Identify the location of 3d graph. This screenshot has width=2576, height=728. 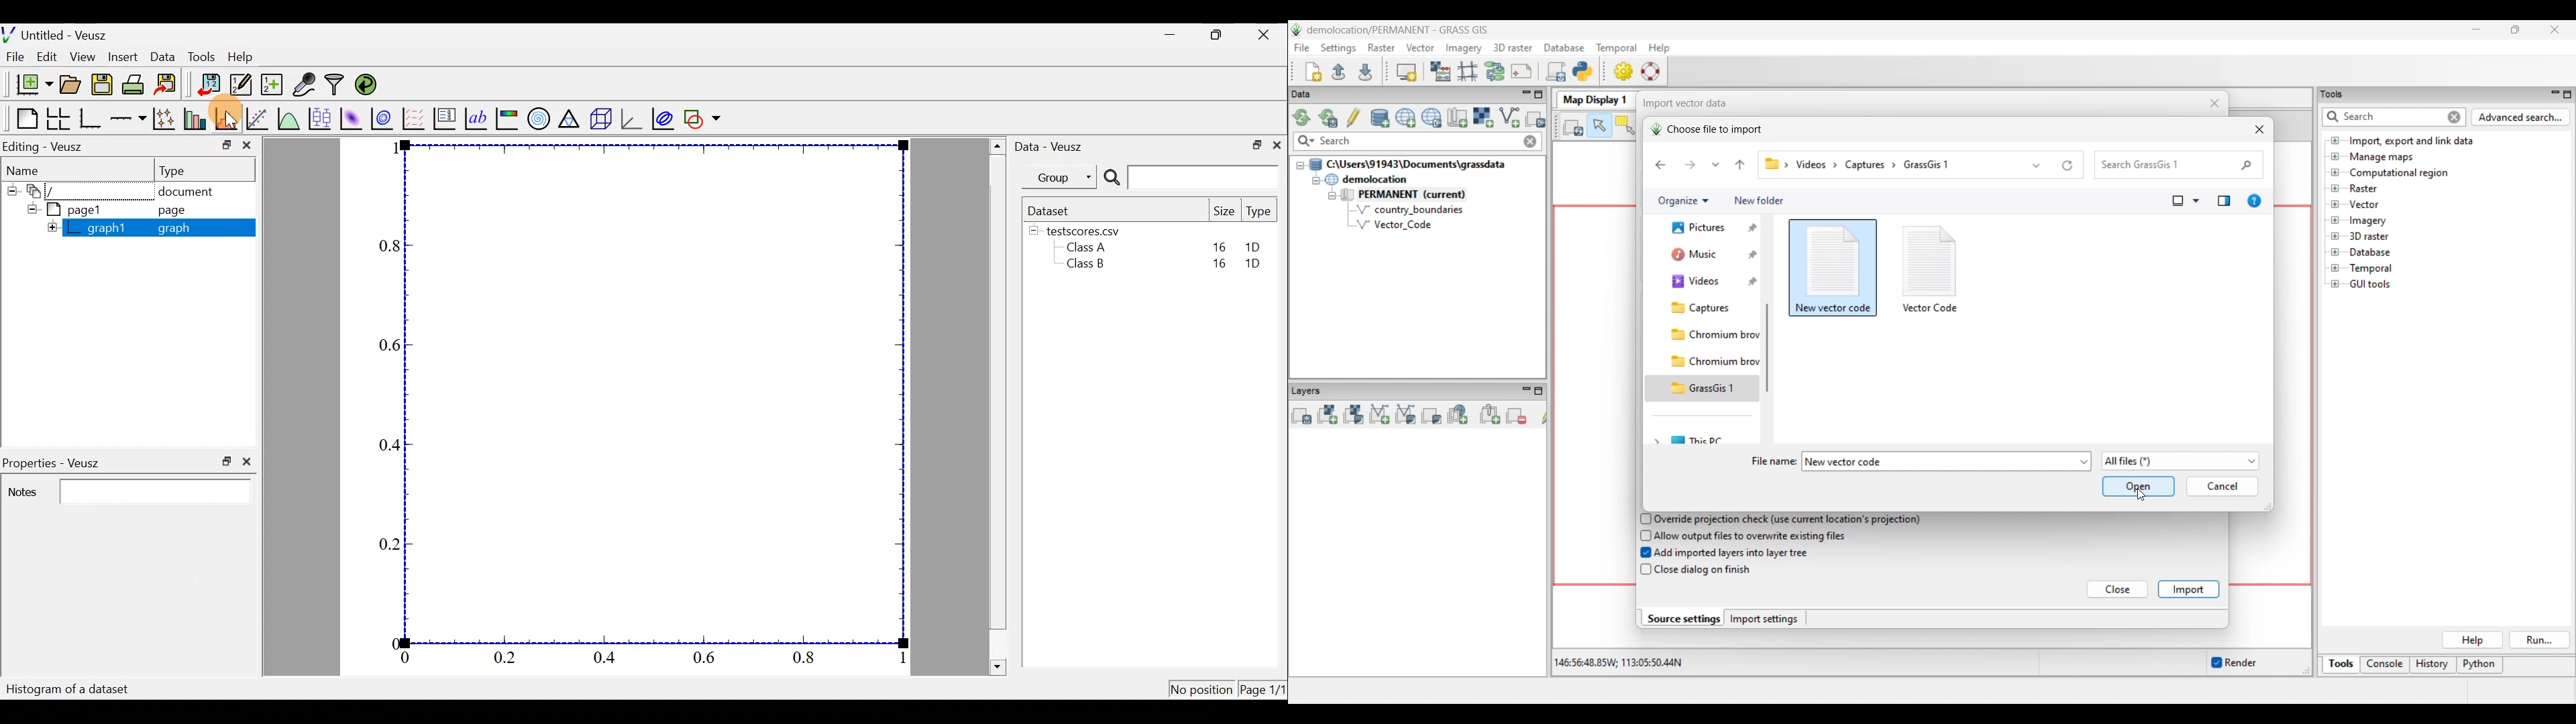
(633, 119).